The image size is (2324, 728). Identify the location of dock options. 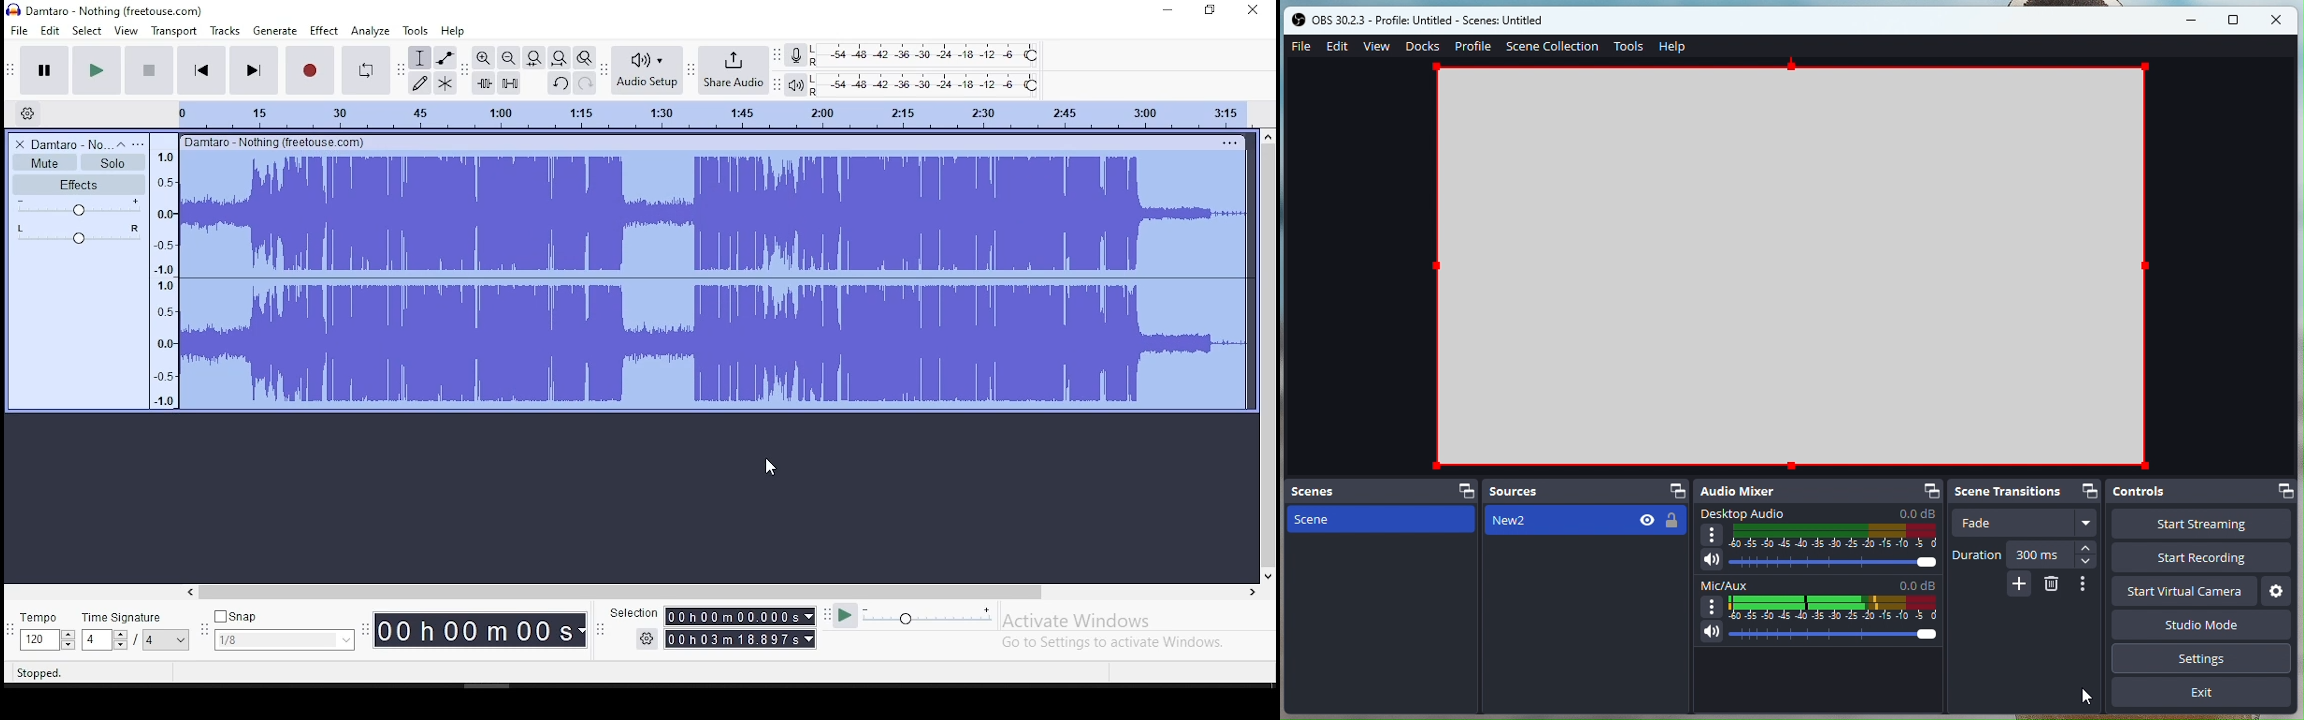
(1465, 488).